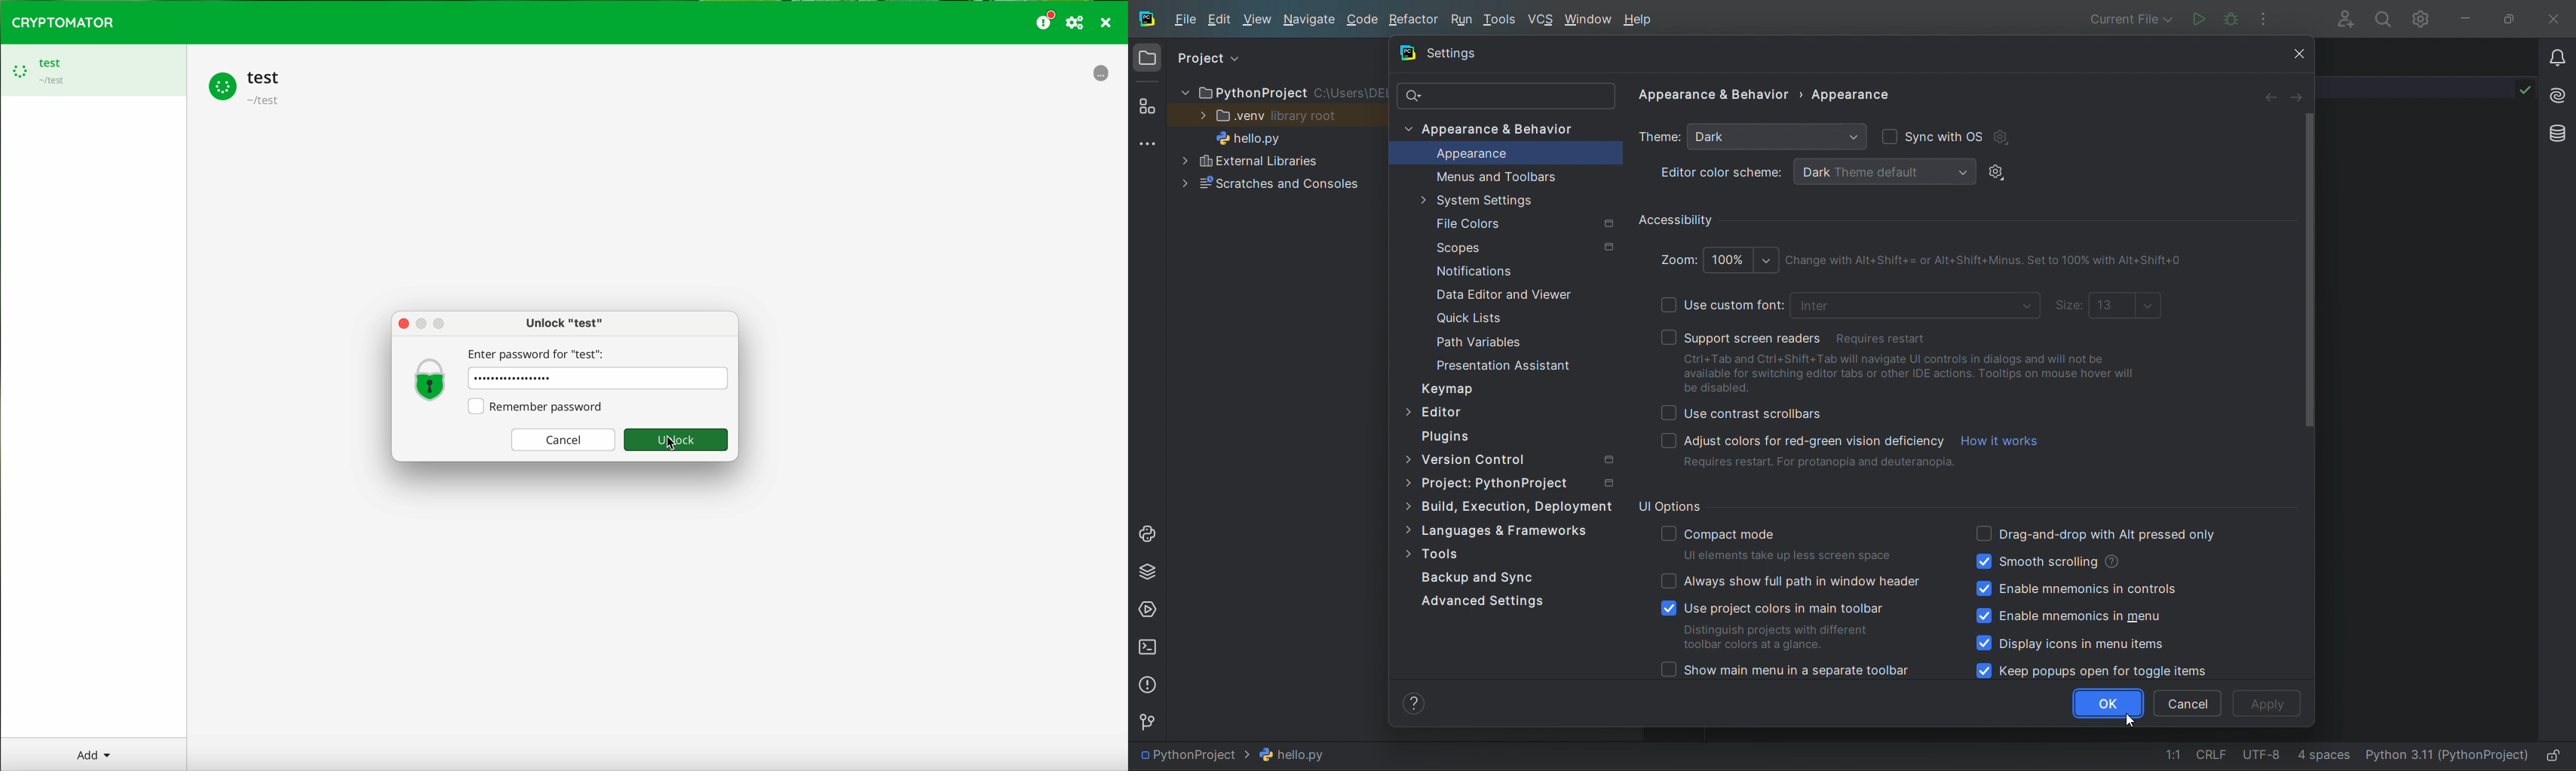 The width and height of the screenshot is (2576, 784). I want to click on support screen reader, so click(1755, 336).